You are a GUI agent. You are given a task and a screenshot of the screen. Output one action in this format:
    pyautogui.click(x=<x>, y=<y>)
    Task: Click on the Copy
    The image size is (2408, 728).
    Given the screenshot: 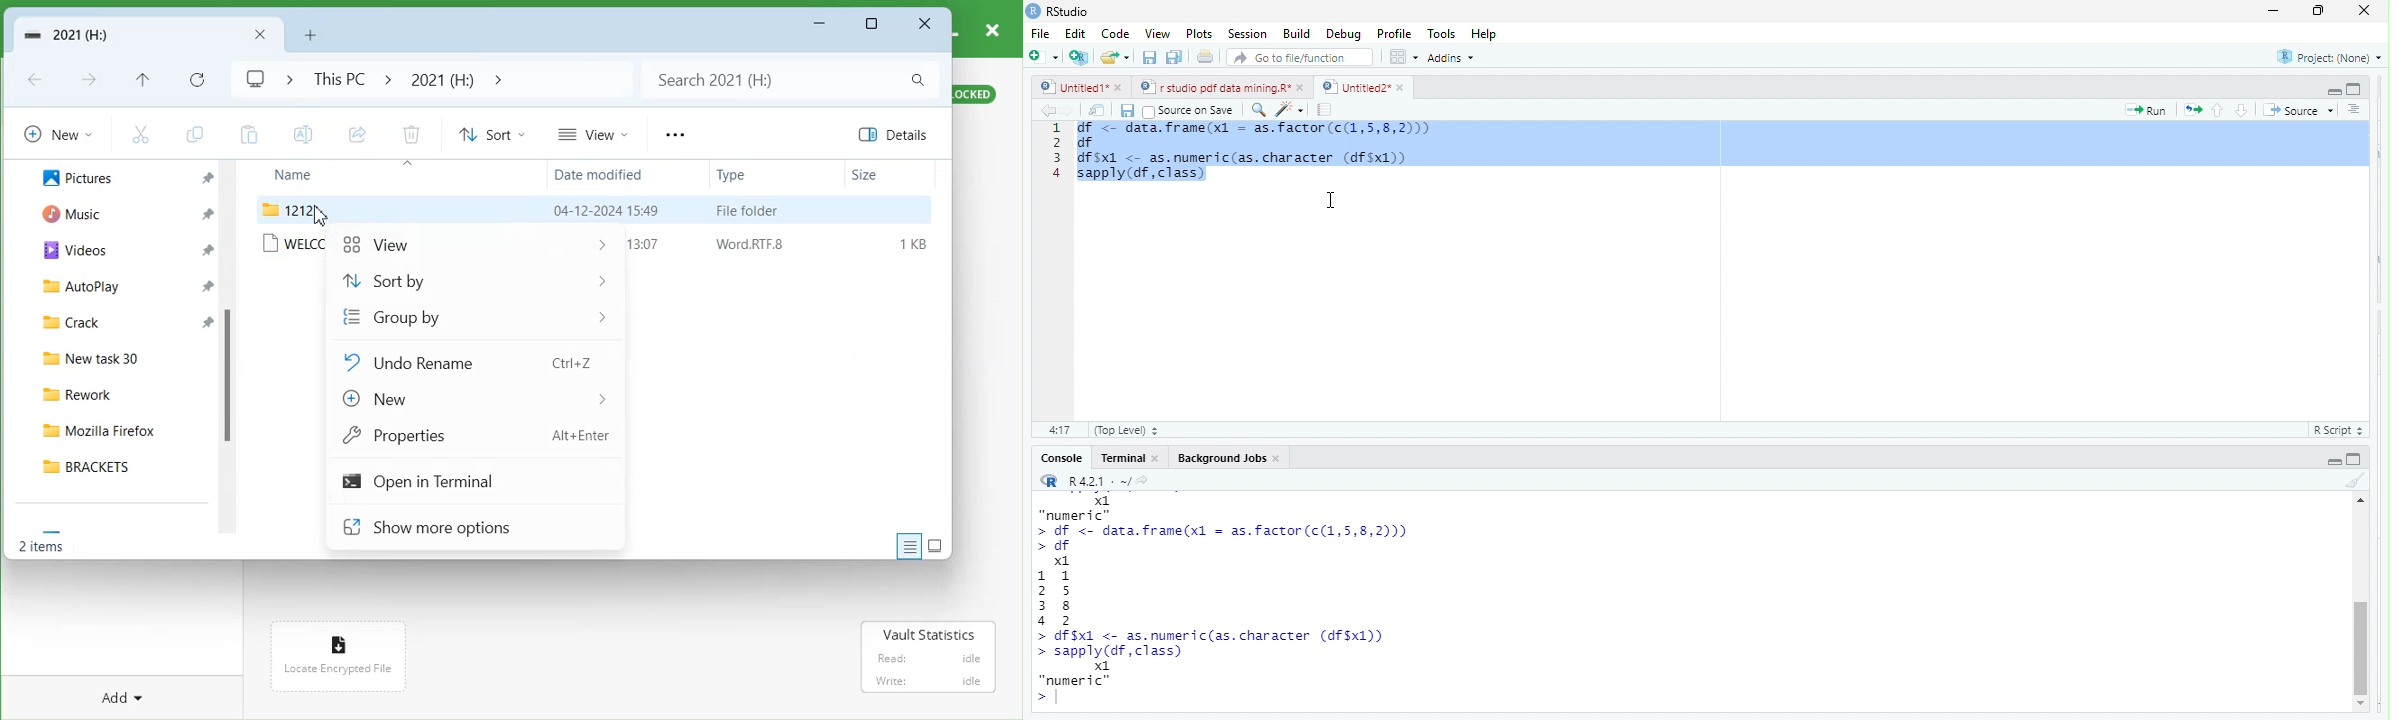 What is the action you would take?
    pyautogui.click(x=195, y=131)
    